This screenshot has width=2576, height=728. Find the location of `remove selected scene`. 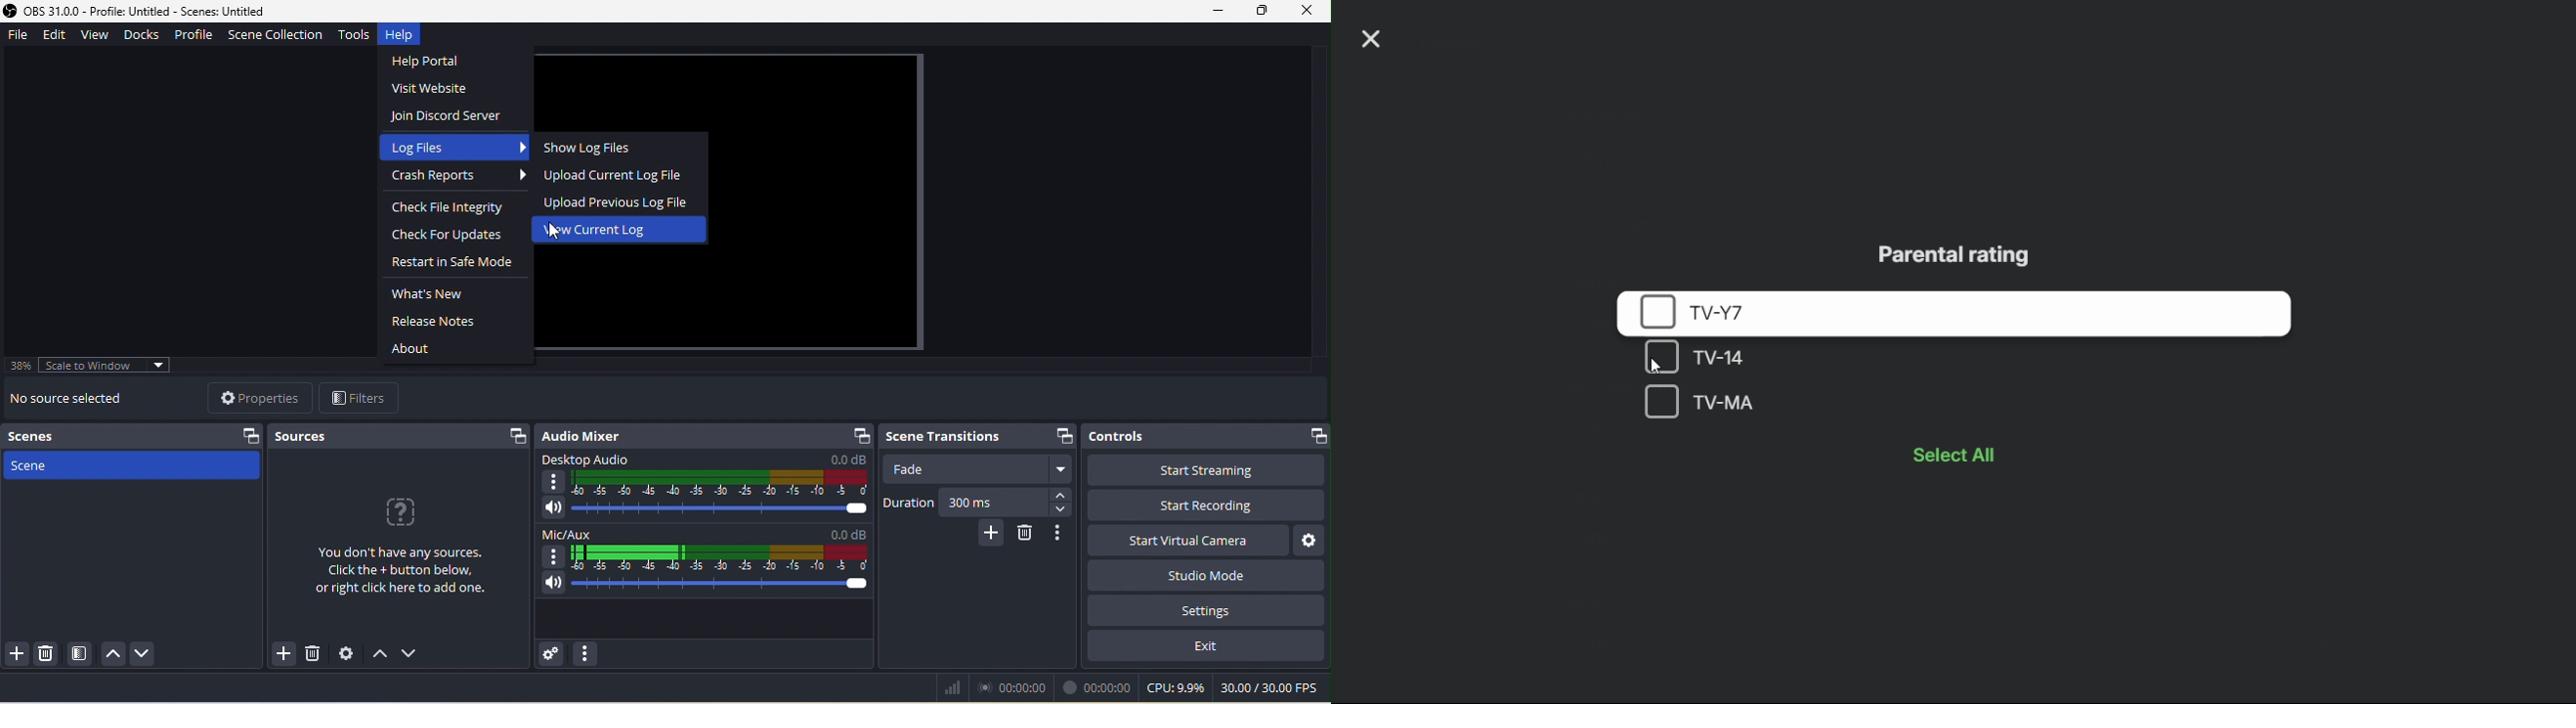

remove selected scene is located at coordinates (46, 654).